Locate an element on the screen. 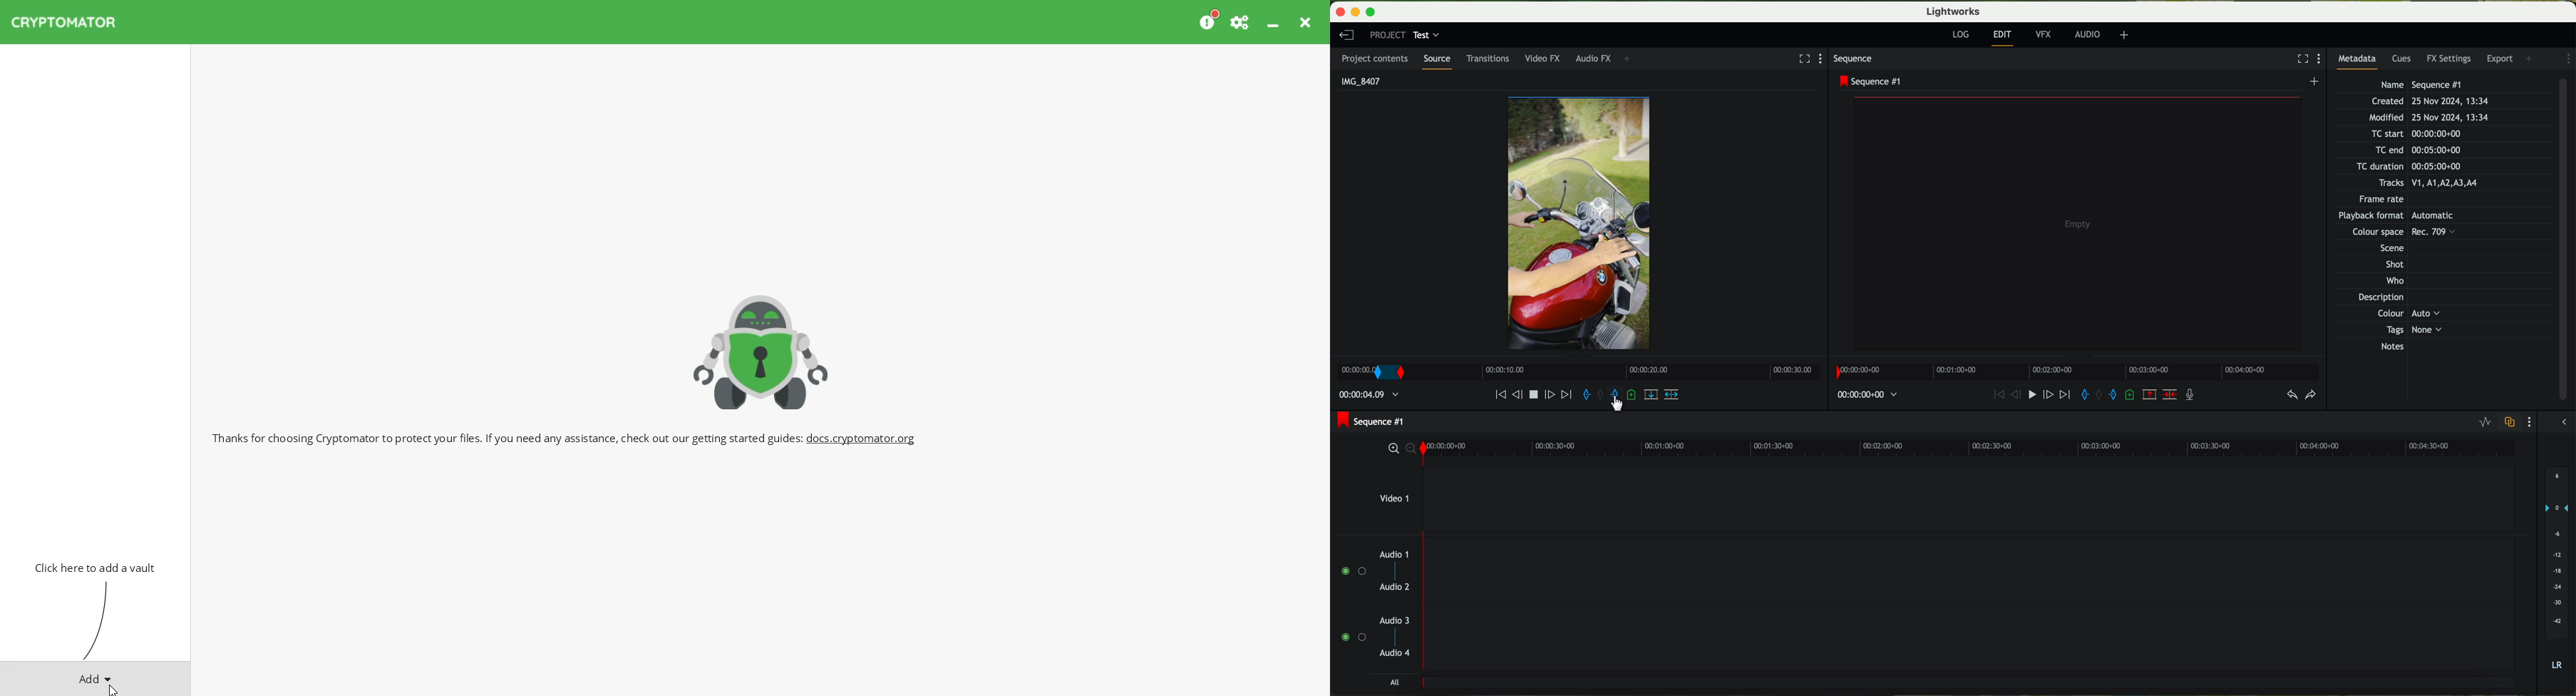 This screenshot has height=700, width=2576. nudge one frame forward is located at coordinates (1552, 396).